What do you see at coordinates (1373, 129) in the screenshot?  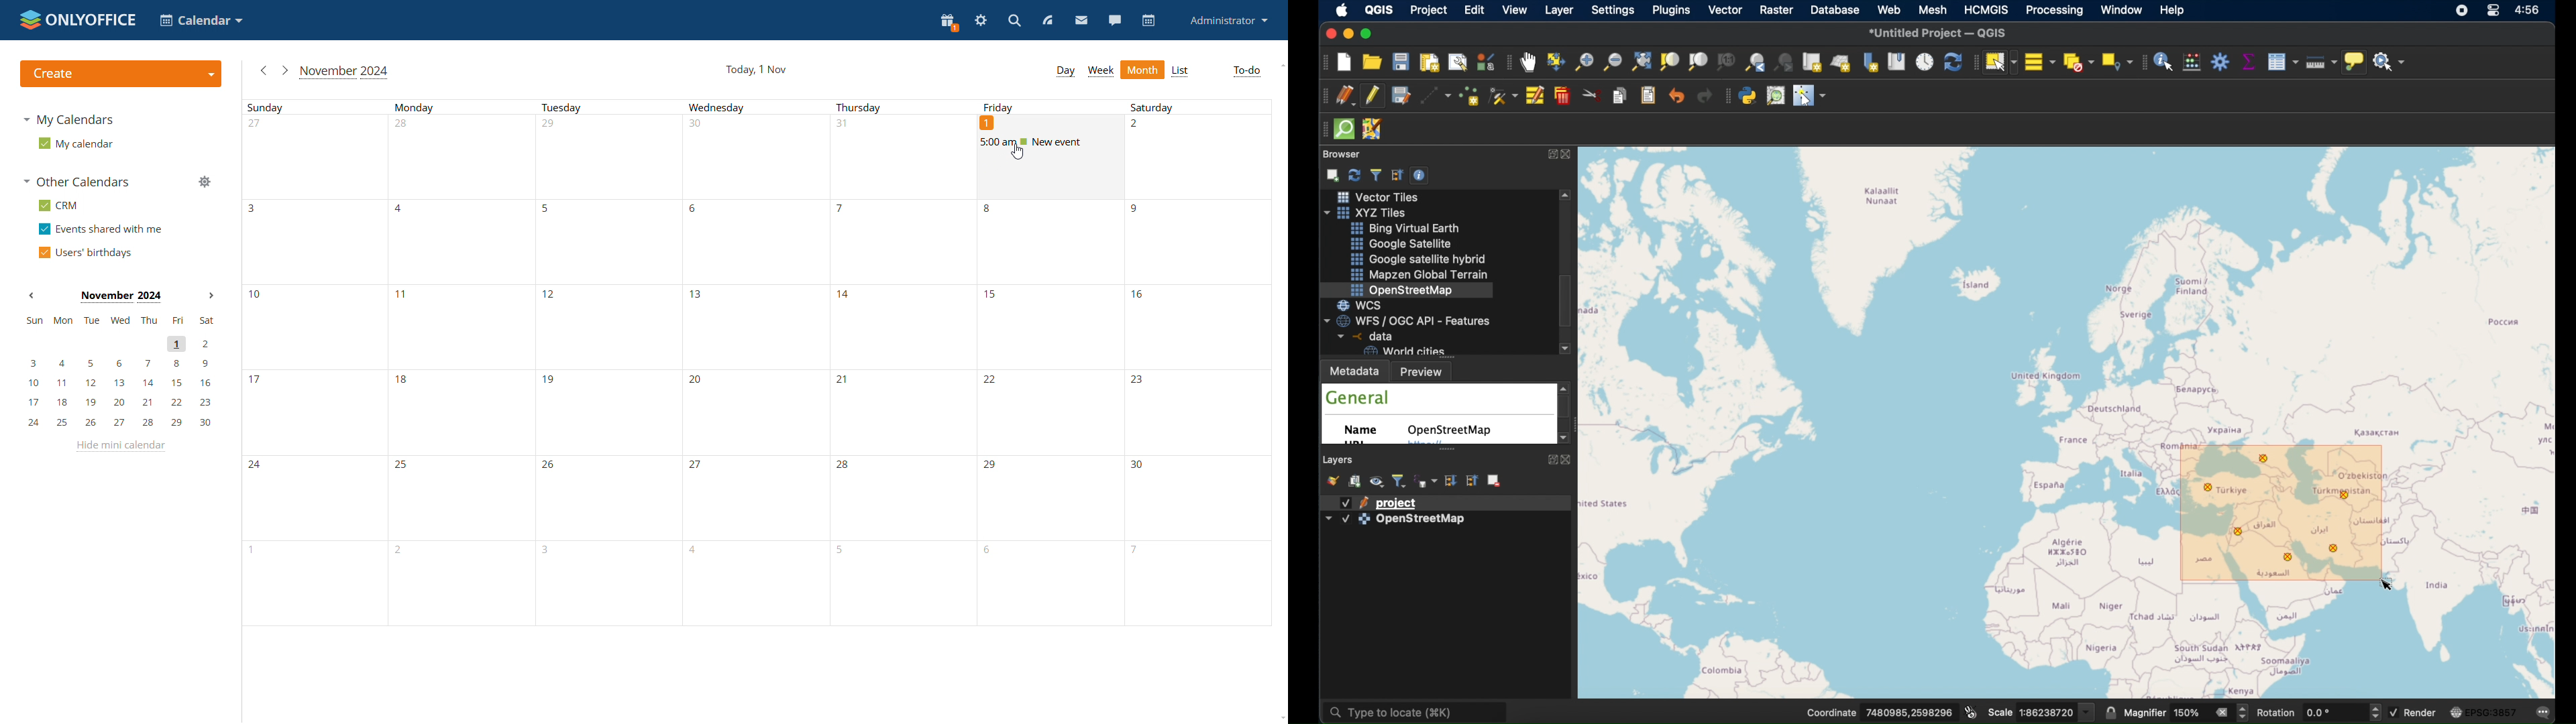 I see `josh remote` at bounding box center [1373, 129].